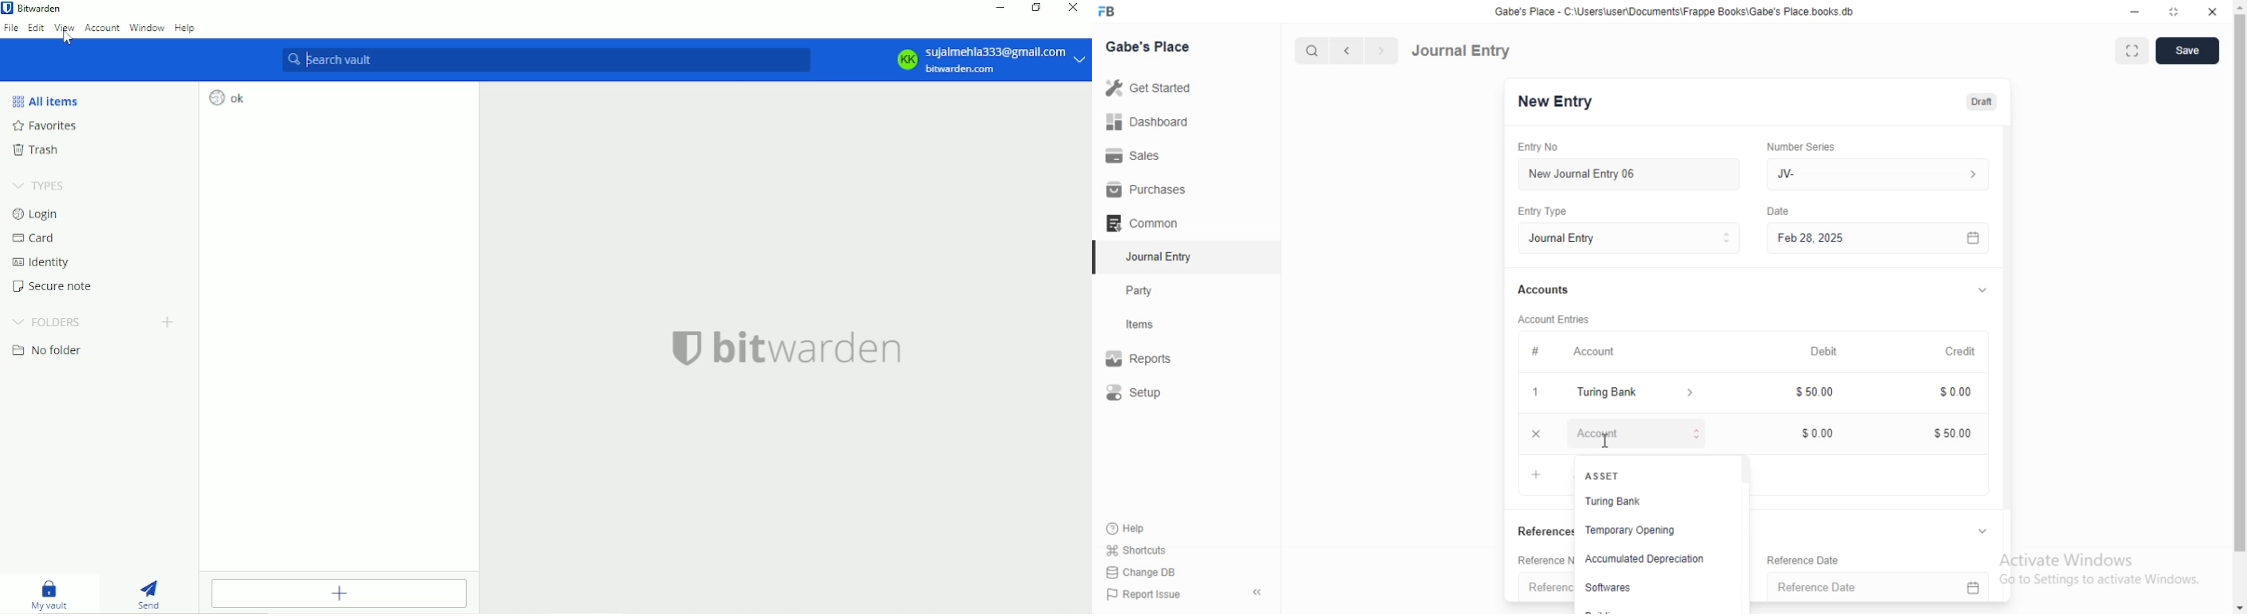 This screenshot has width=2268, height=616. Describe the element at coordinates (42, 262) in the screenshot. I see `Identity` at that location.